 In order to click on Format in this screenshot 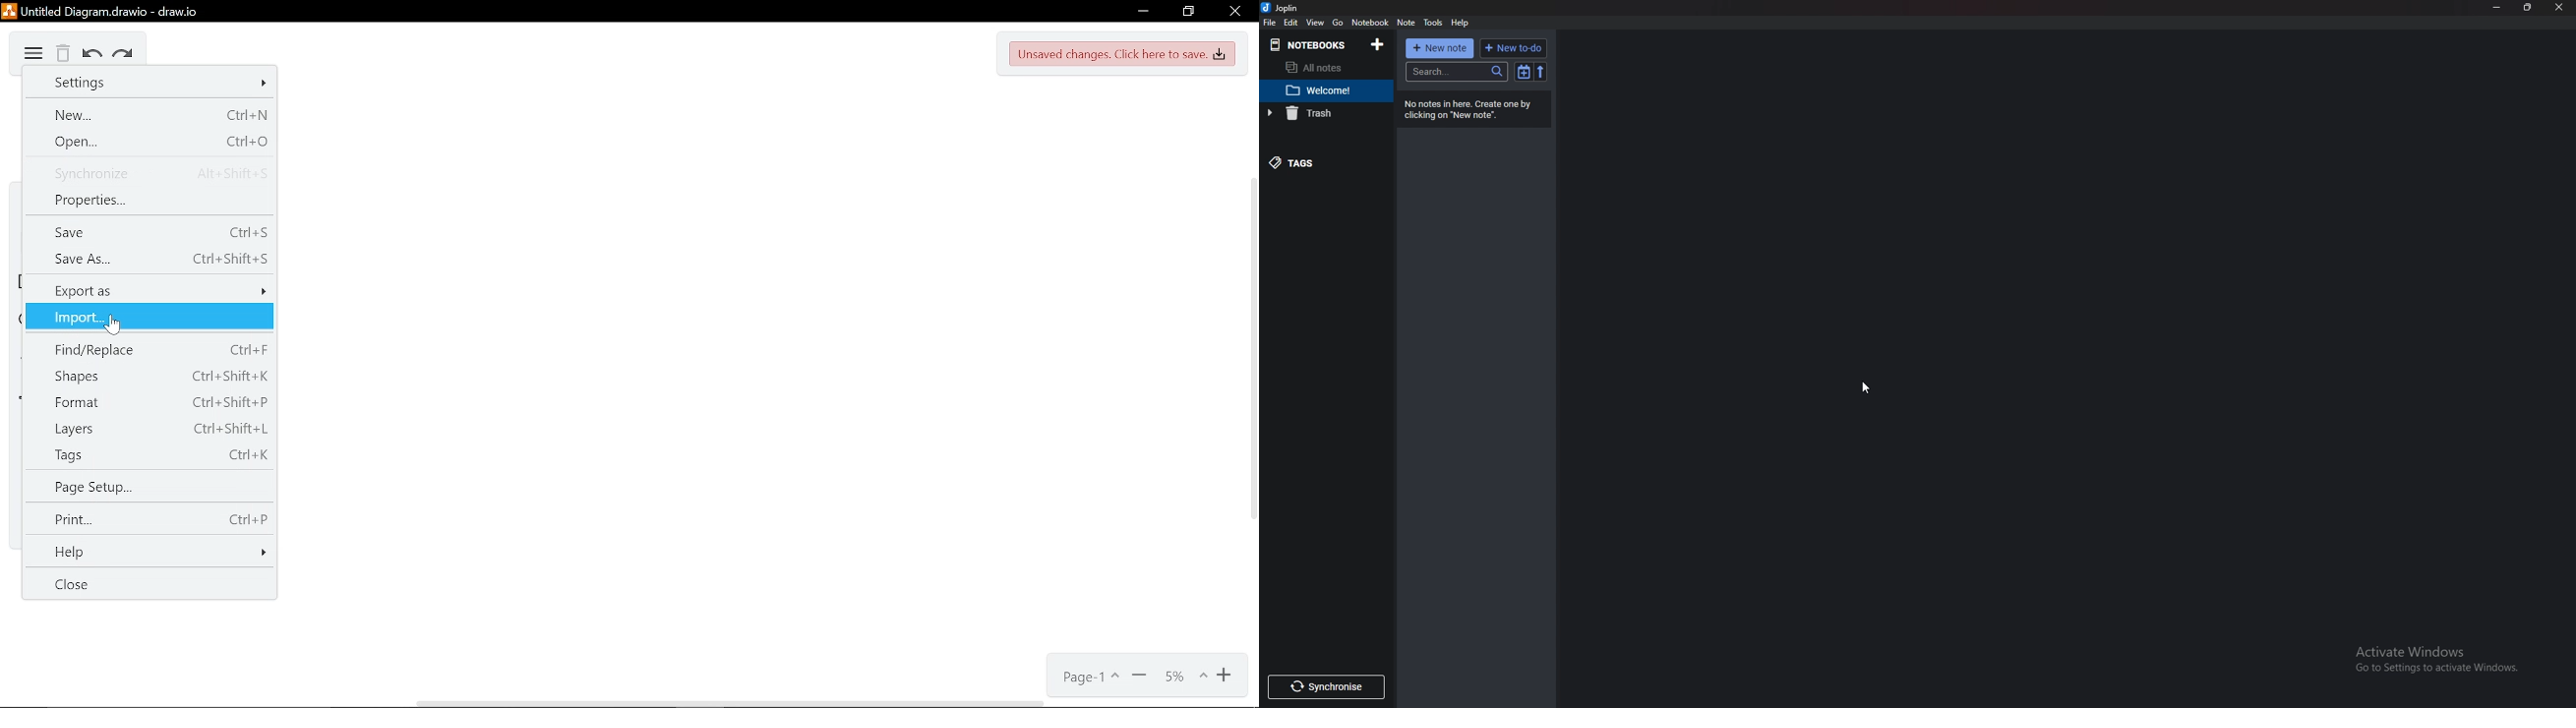, I will do `click(150, 403)`.